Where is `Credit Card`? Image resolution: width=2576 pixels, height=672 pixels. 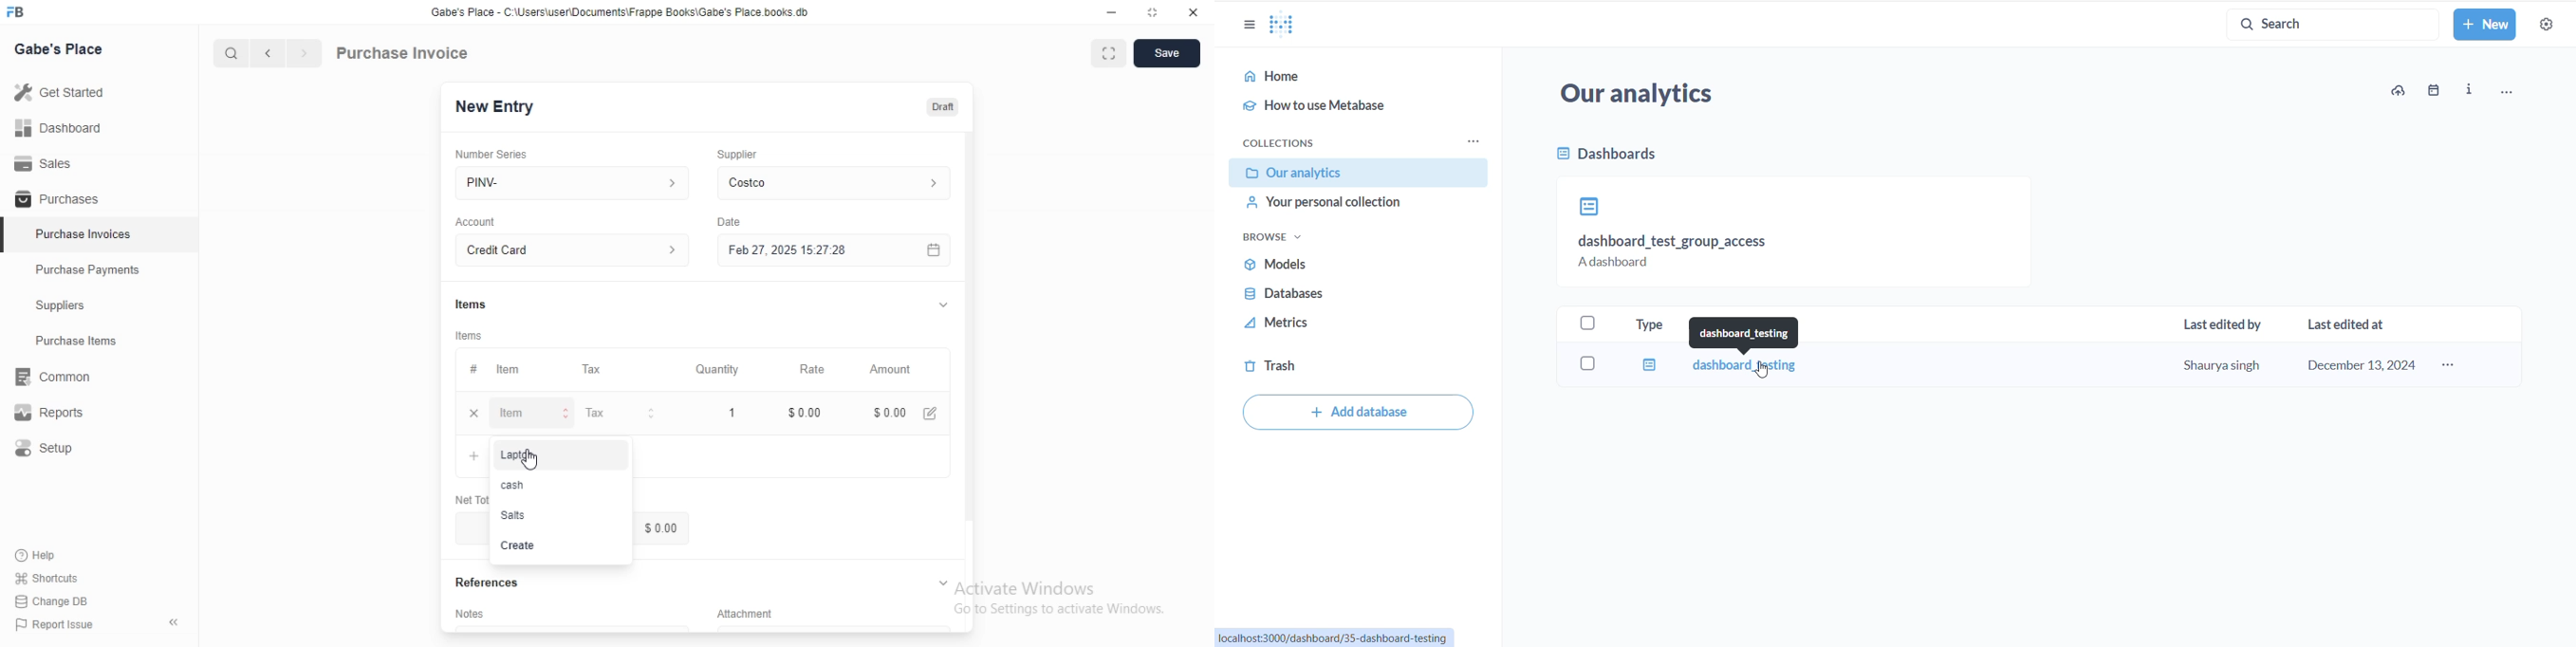 Credit Card is located at coordinates (572, 250).